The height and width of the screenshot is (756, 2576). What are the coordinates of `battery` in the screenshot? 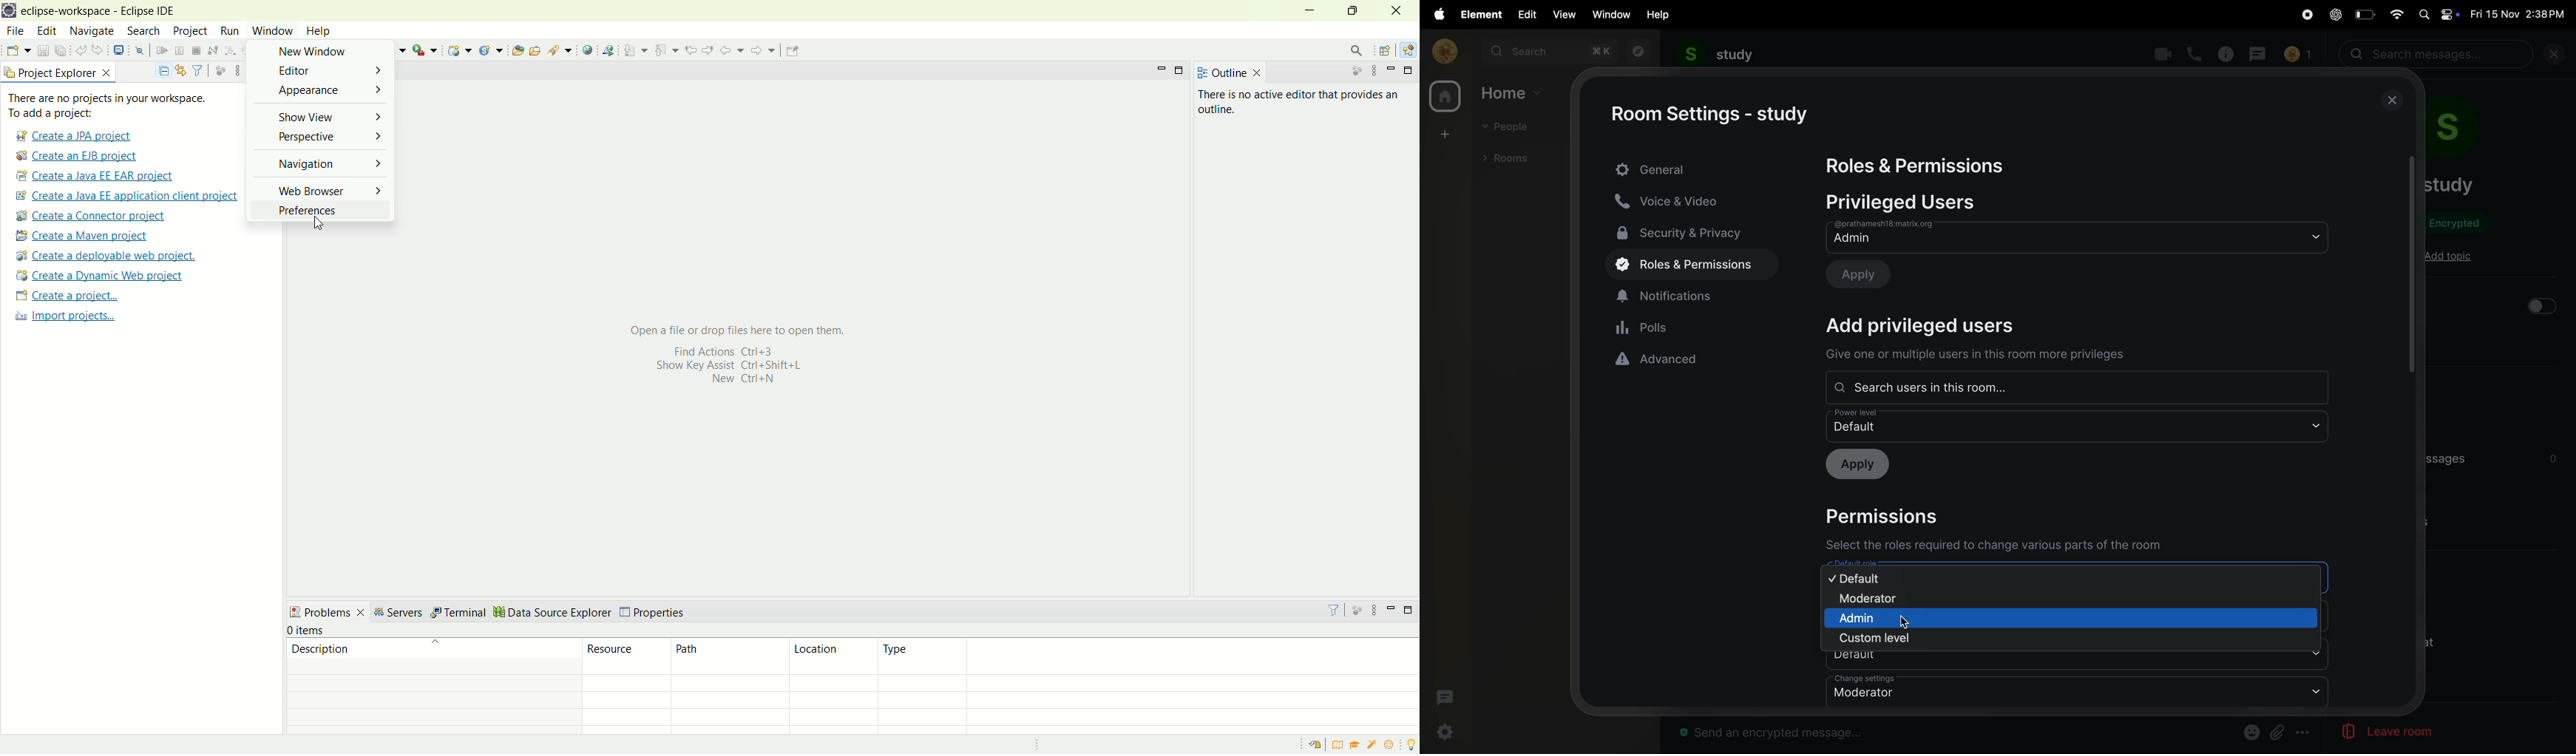 It's located at (2363, 14).